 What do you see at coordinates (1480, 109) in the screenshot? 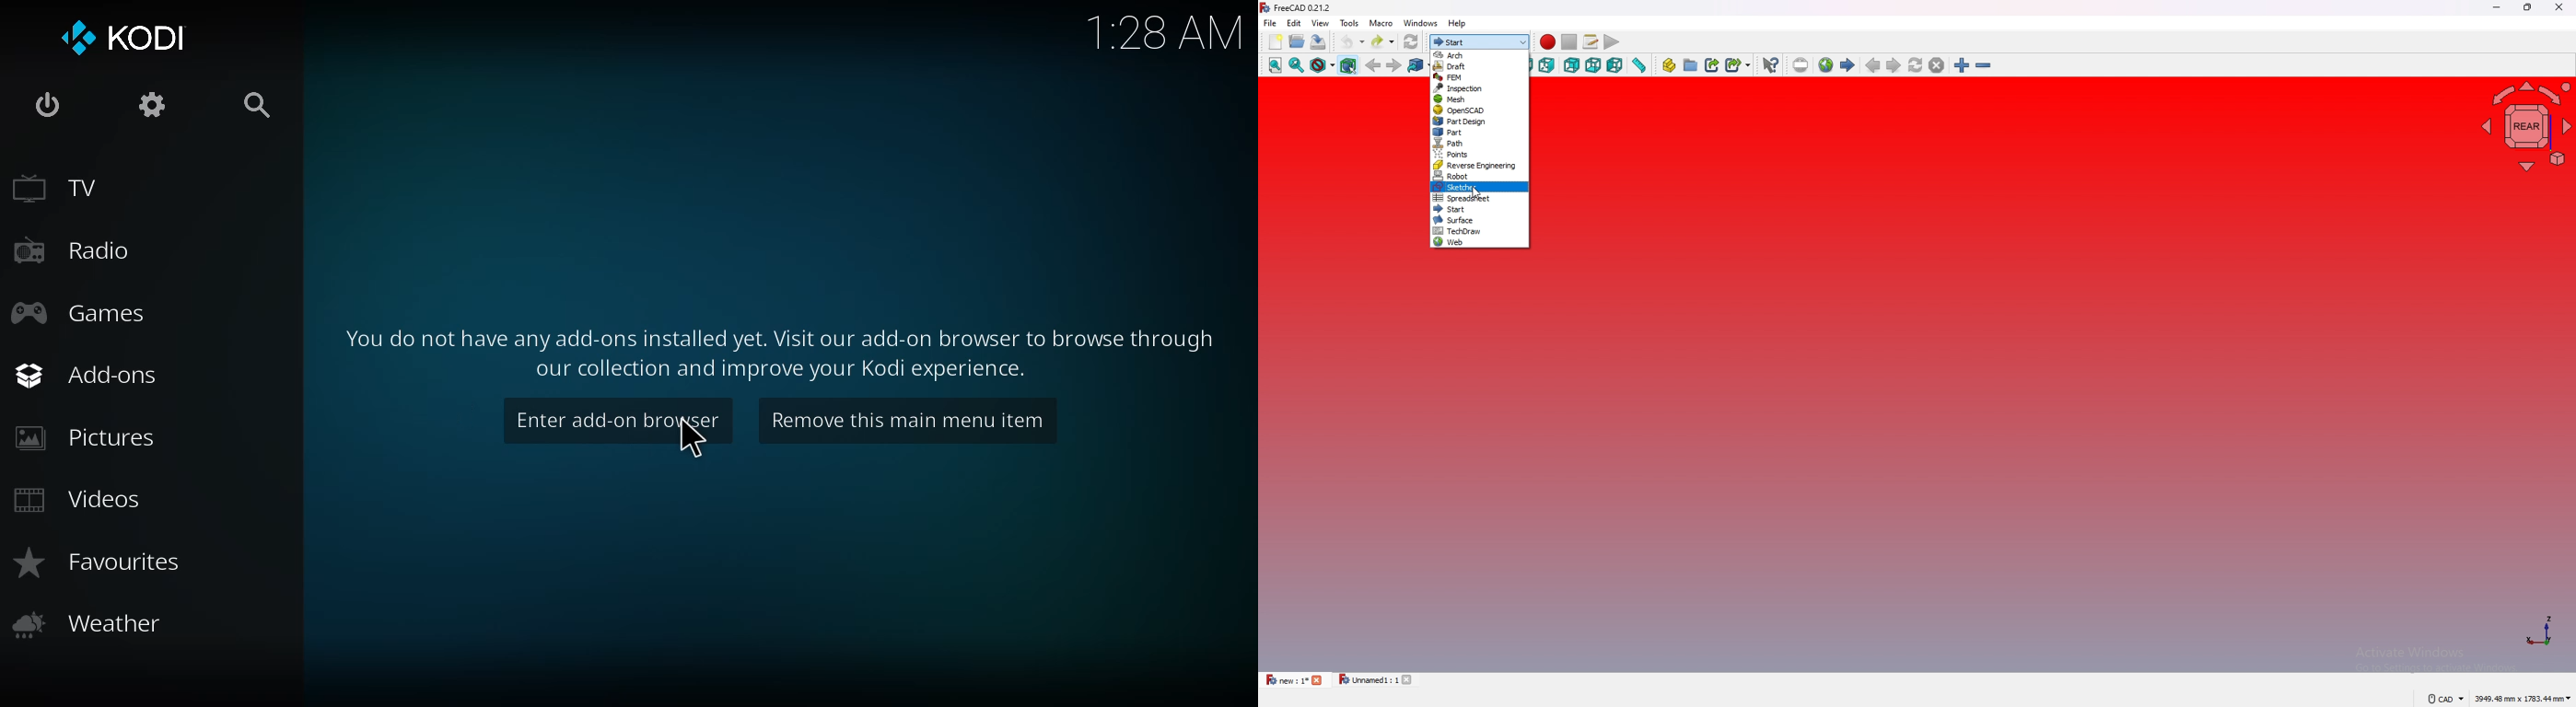
I see `OpenSCAD` at bounding box center [1480, 109].